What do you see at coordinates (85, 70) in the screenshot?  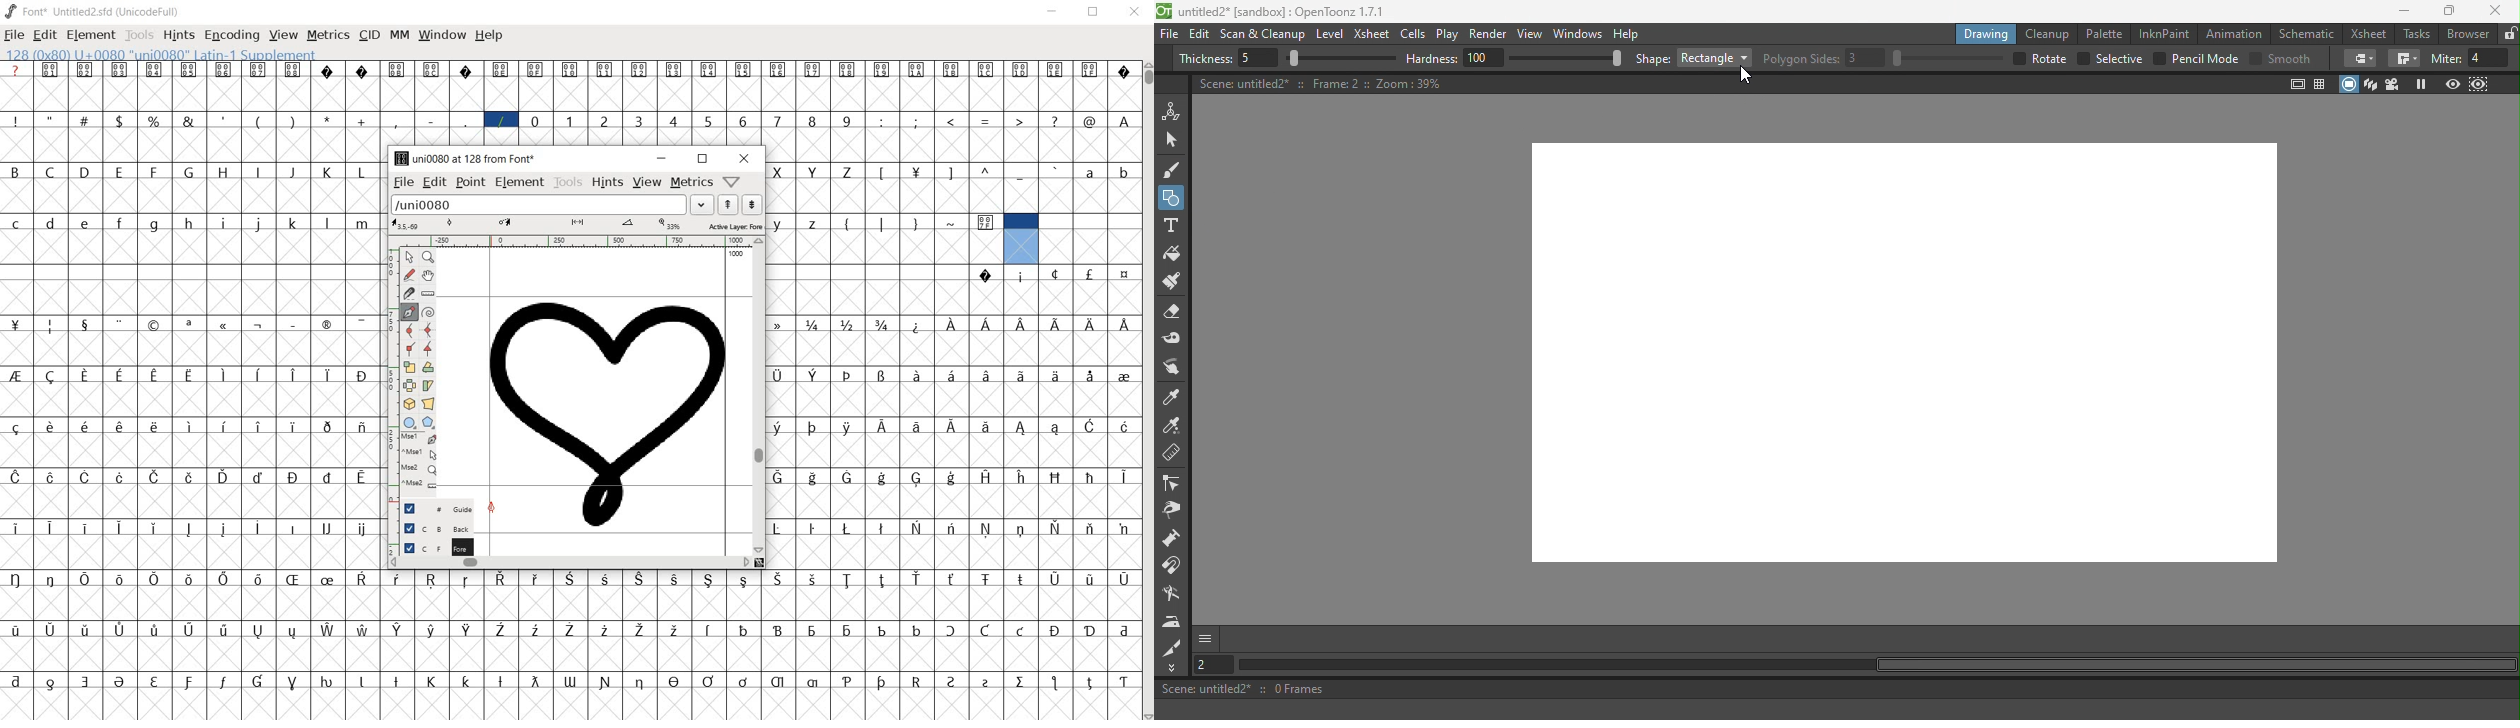 I see `glyph` at bounding box center [85, 70].